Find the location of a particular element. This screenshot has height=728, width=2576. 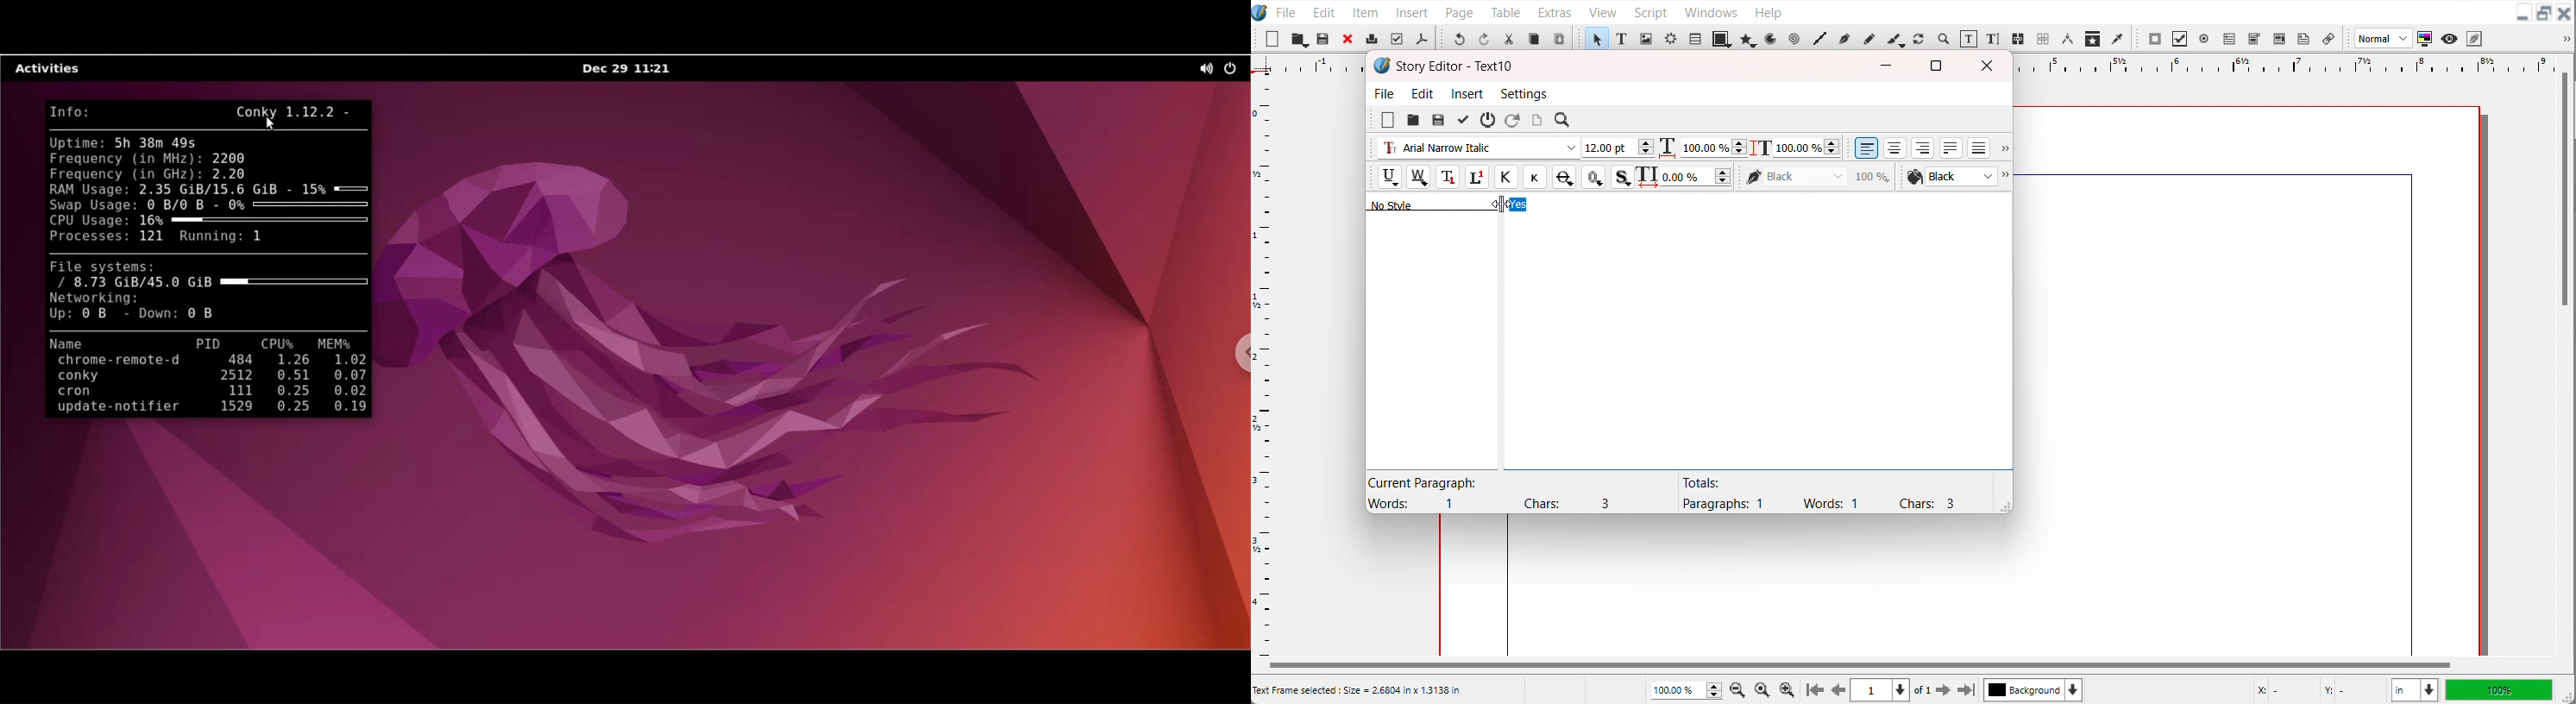

Go to previous page is located at coordinates (1838, 690).